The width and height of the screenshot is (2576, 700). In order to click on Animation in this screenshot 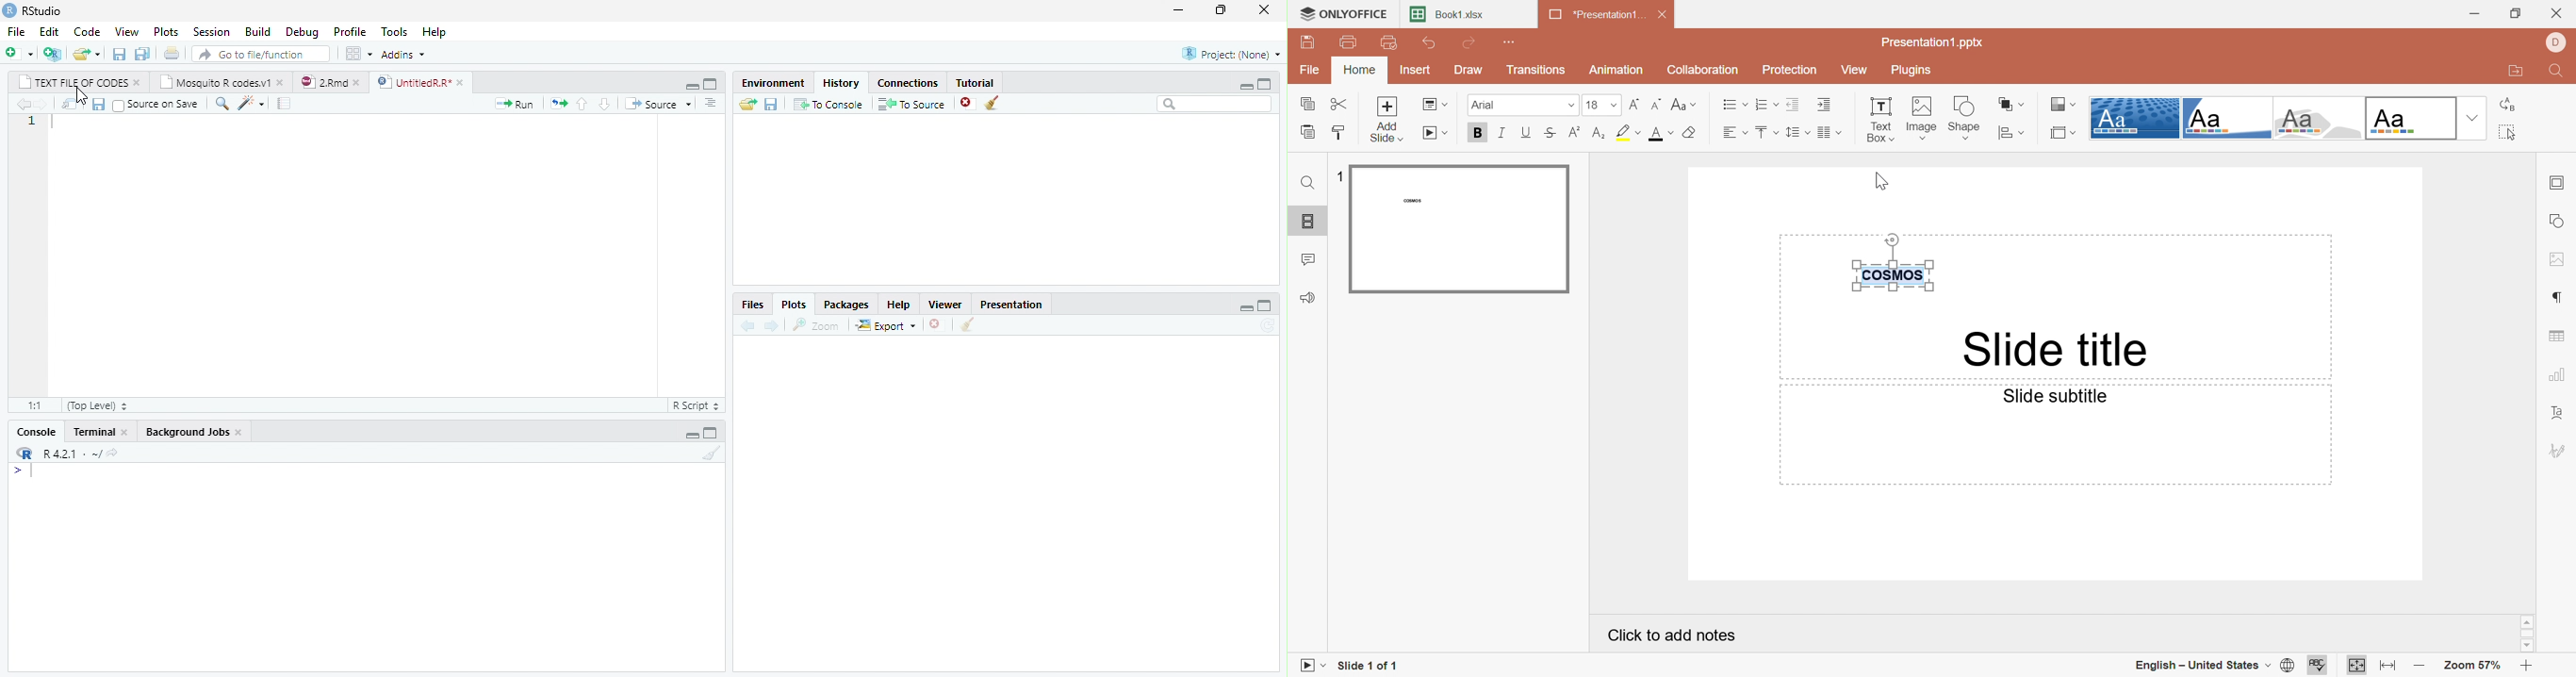, I will do `click(1617, 70)`.